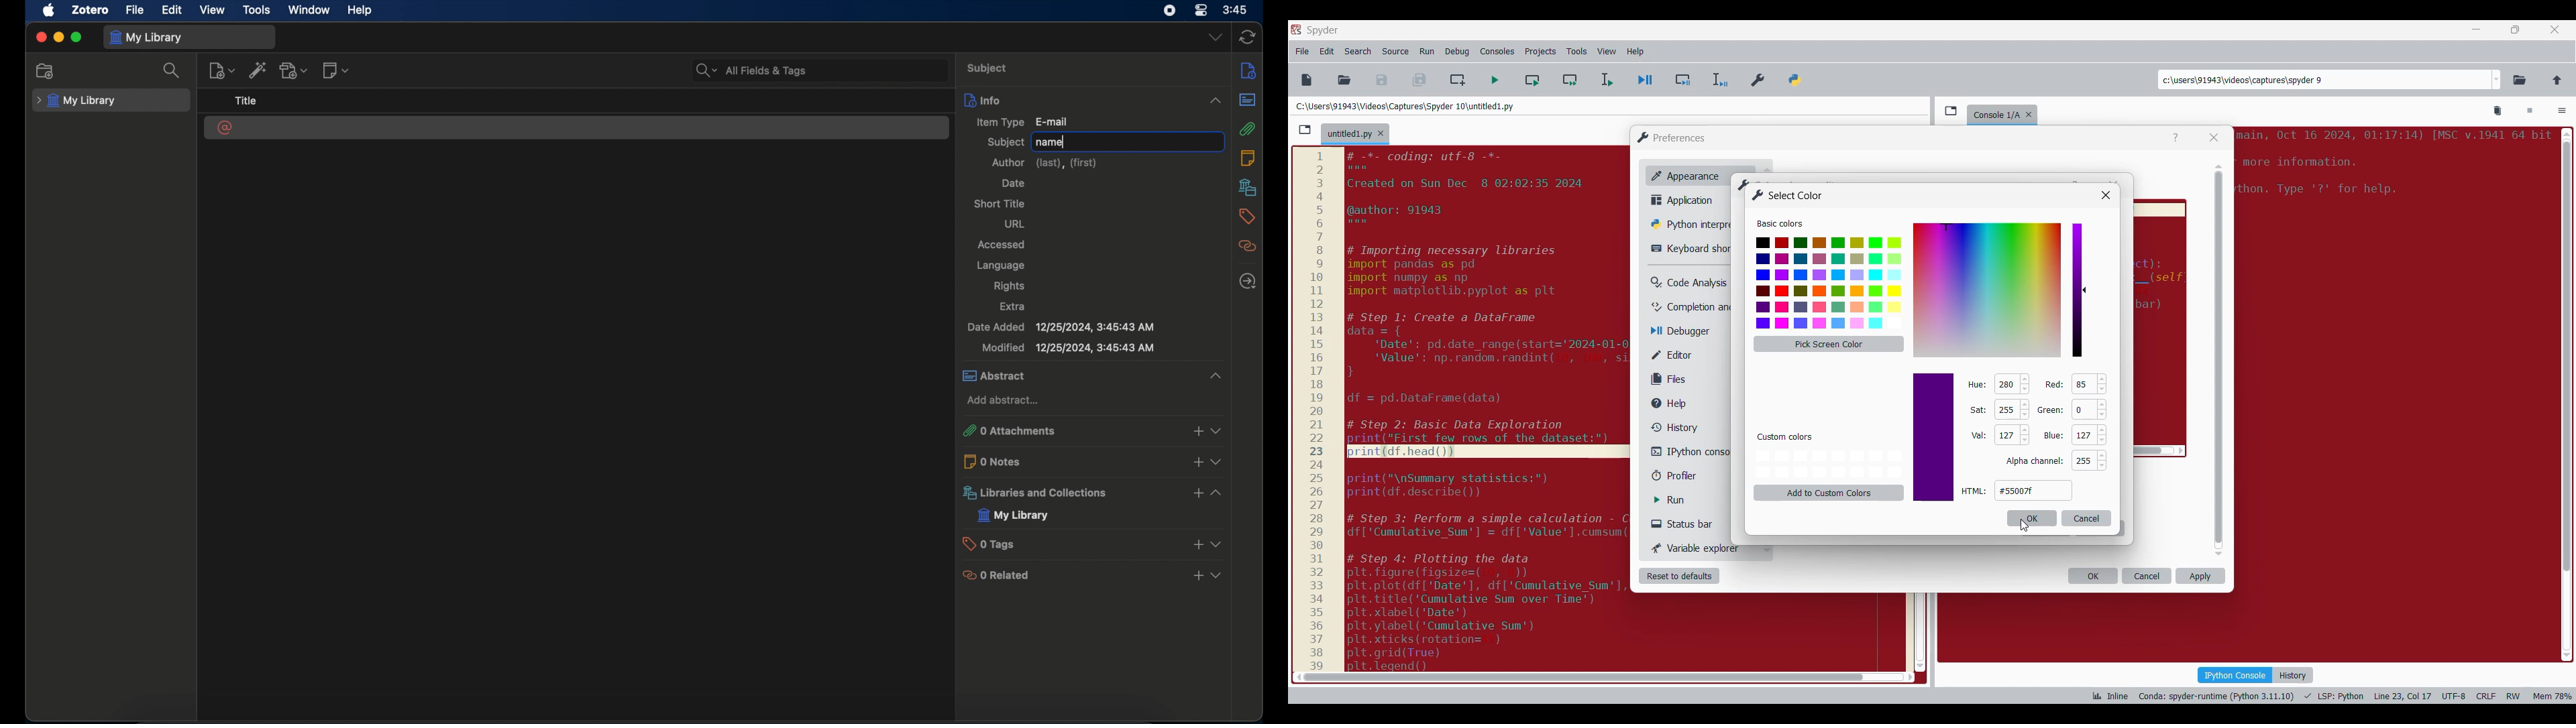  I want to click on File menu , so click(1302, 52).